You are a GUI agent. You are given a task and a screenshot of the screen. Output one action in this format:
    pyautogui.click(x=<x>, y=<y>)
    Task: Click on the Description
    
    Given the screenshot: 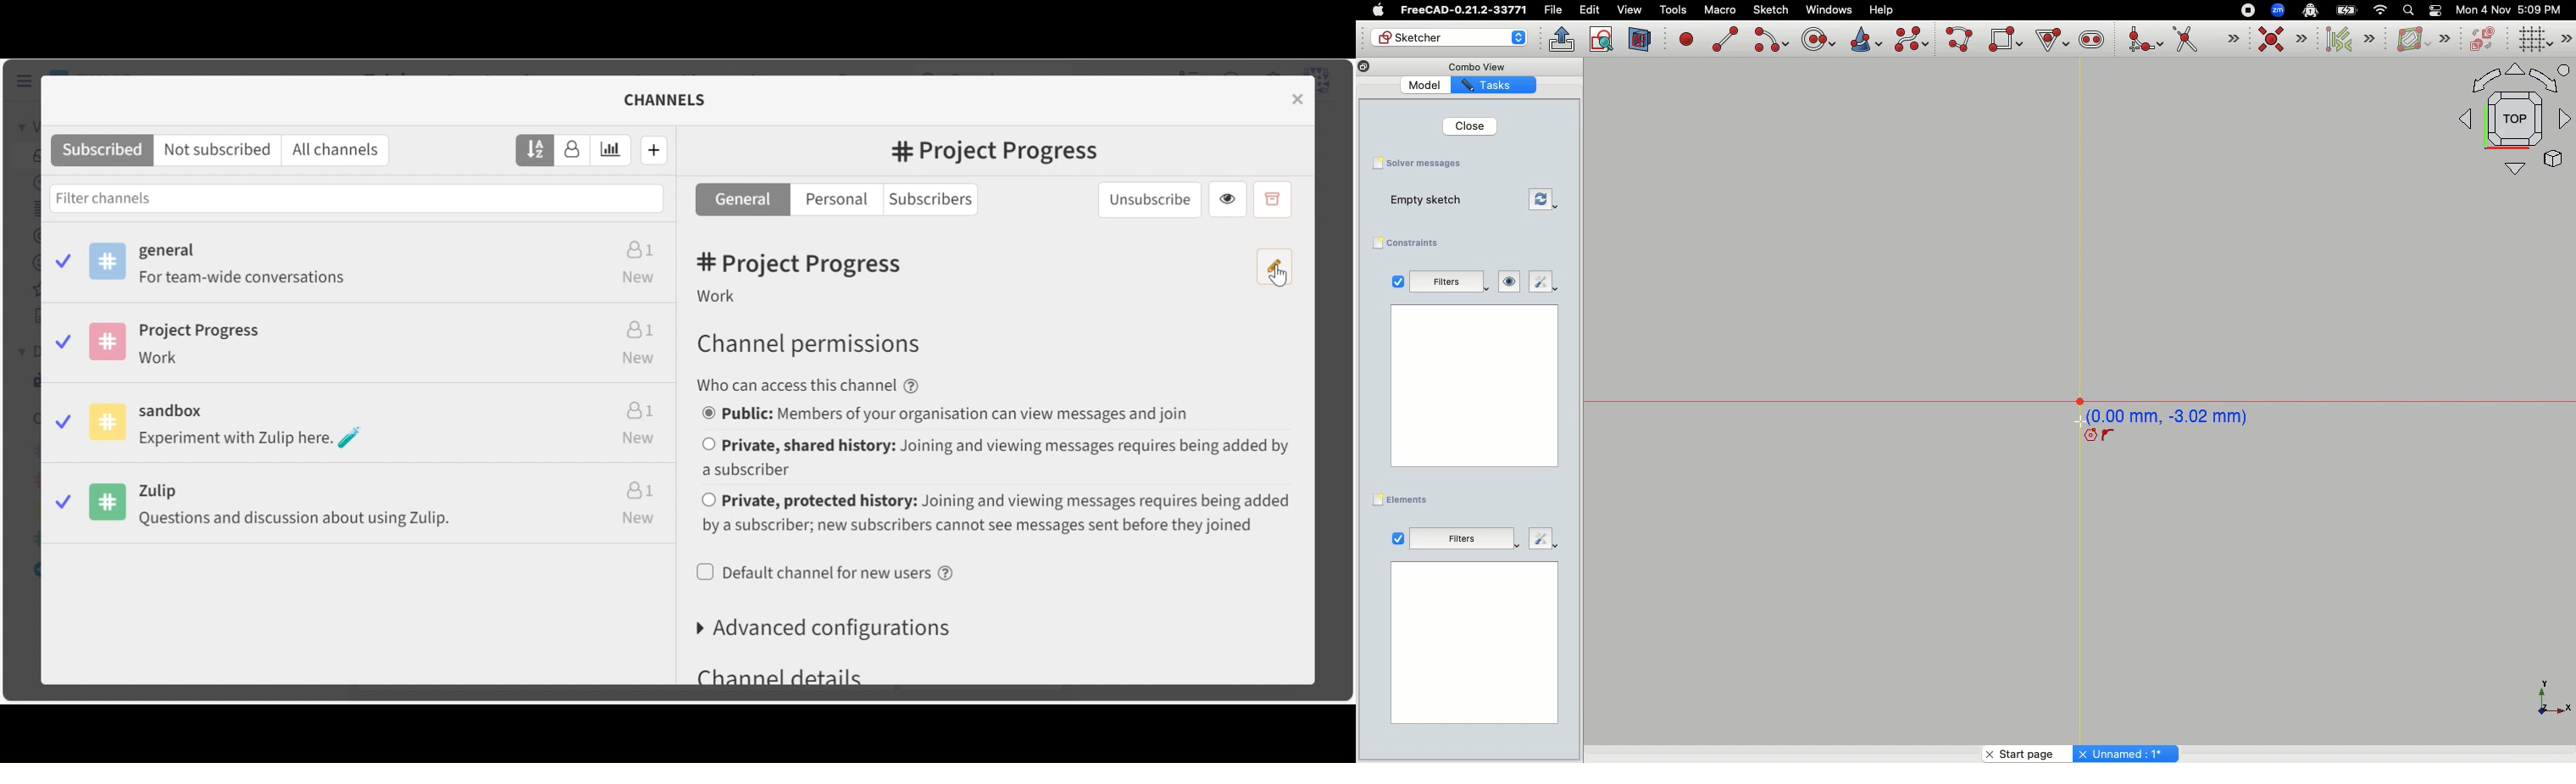 What is the action you would take?
    pyautogui.click(x=725, y=297)
    